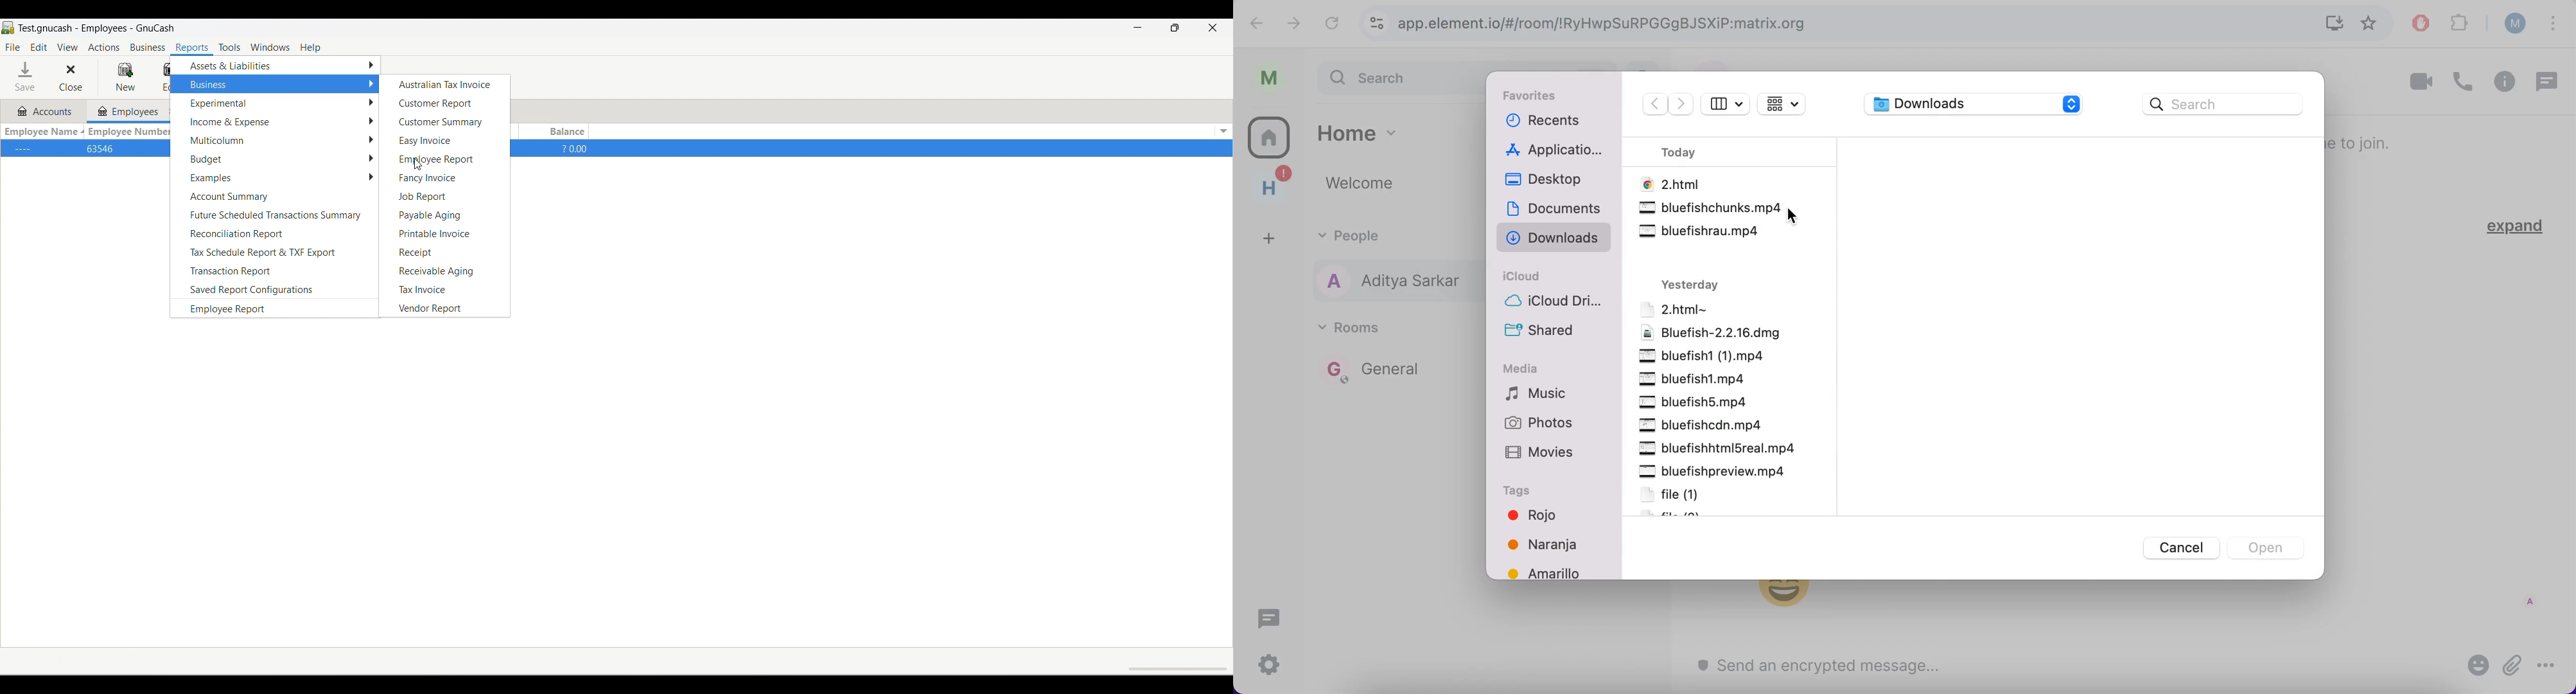 Image resolution: width=2576 pixels, height=700 pixels. Describe the element at coordinates (1532, 276) in the screenshot. I see `icloud` at that location.